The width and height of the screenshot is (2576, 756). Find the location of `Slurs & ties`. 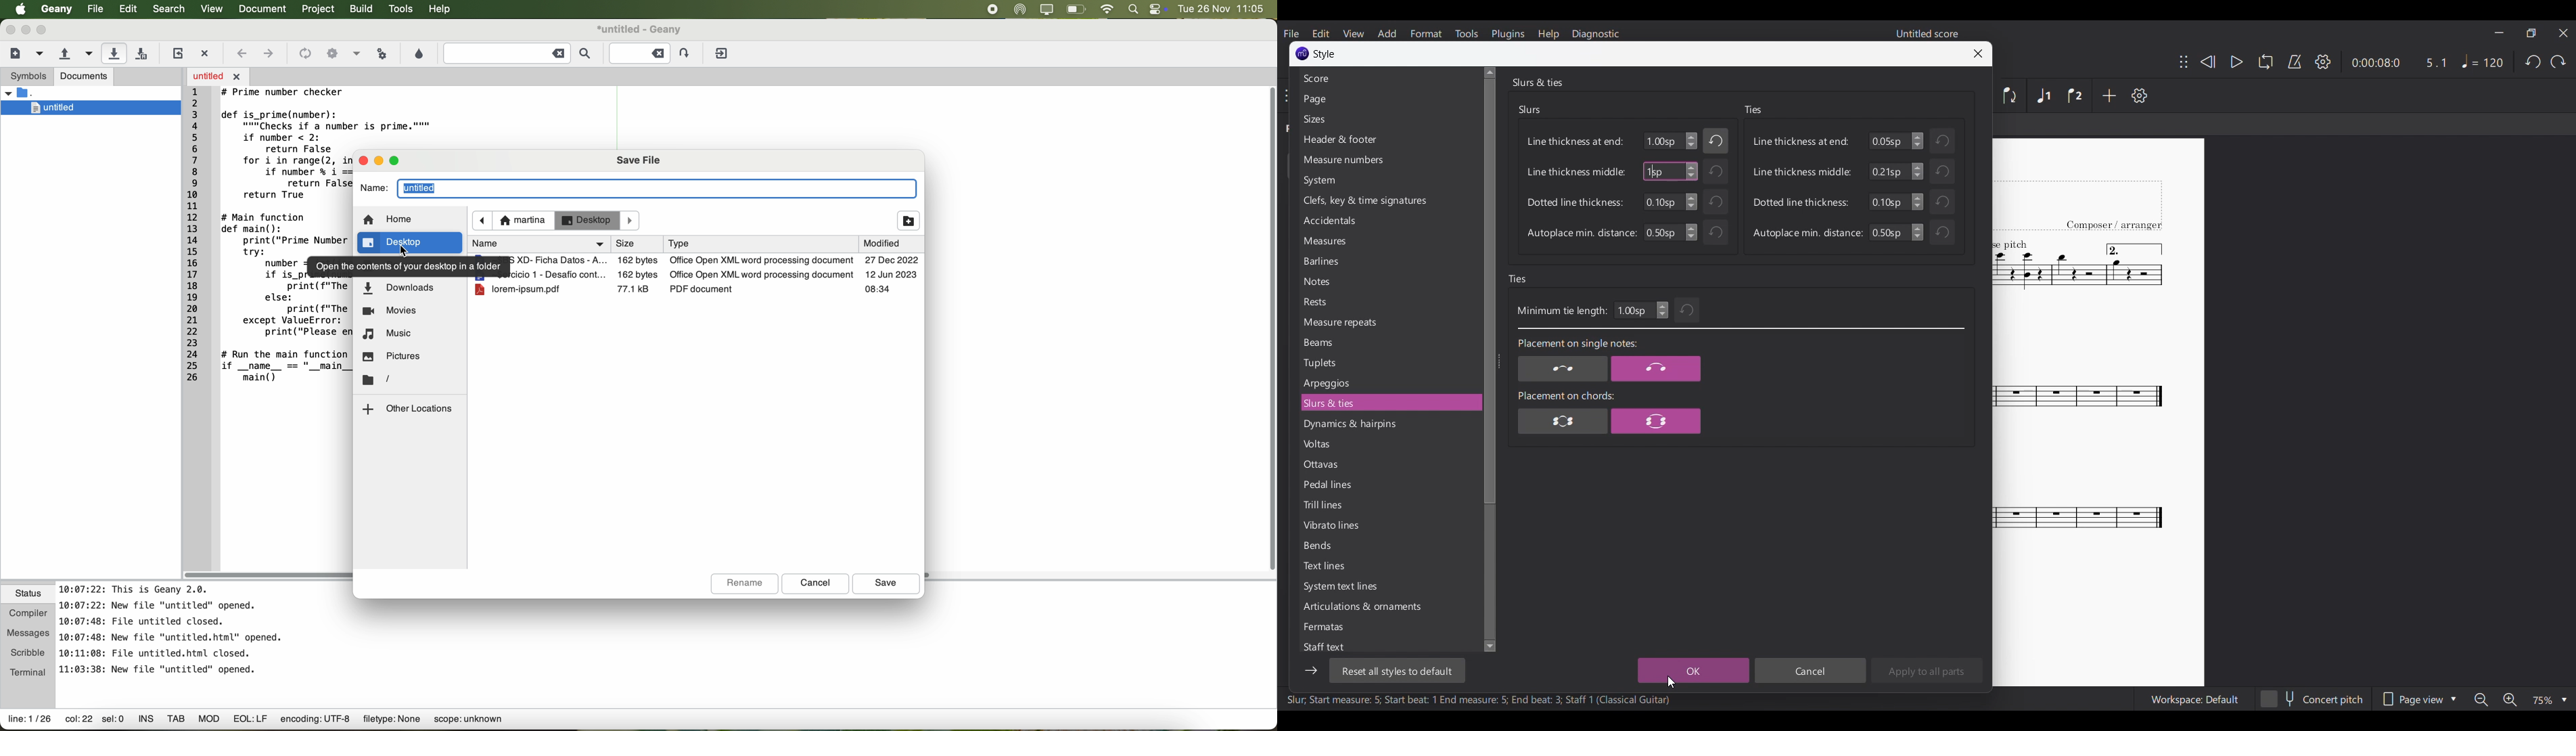

Slurs & ties is located at coordinates (1537, 82).